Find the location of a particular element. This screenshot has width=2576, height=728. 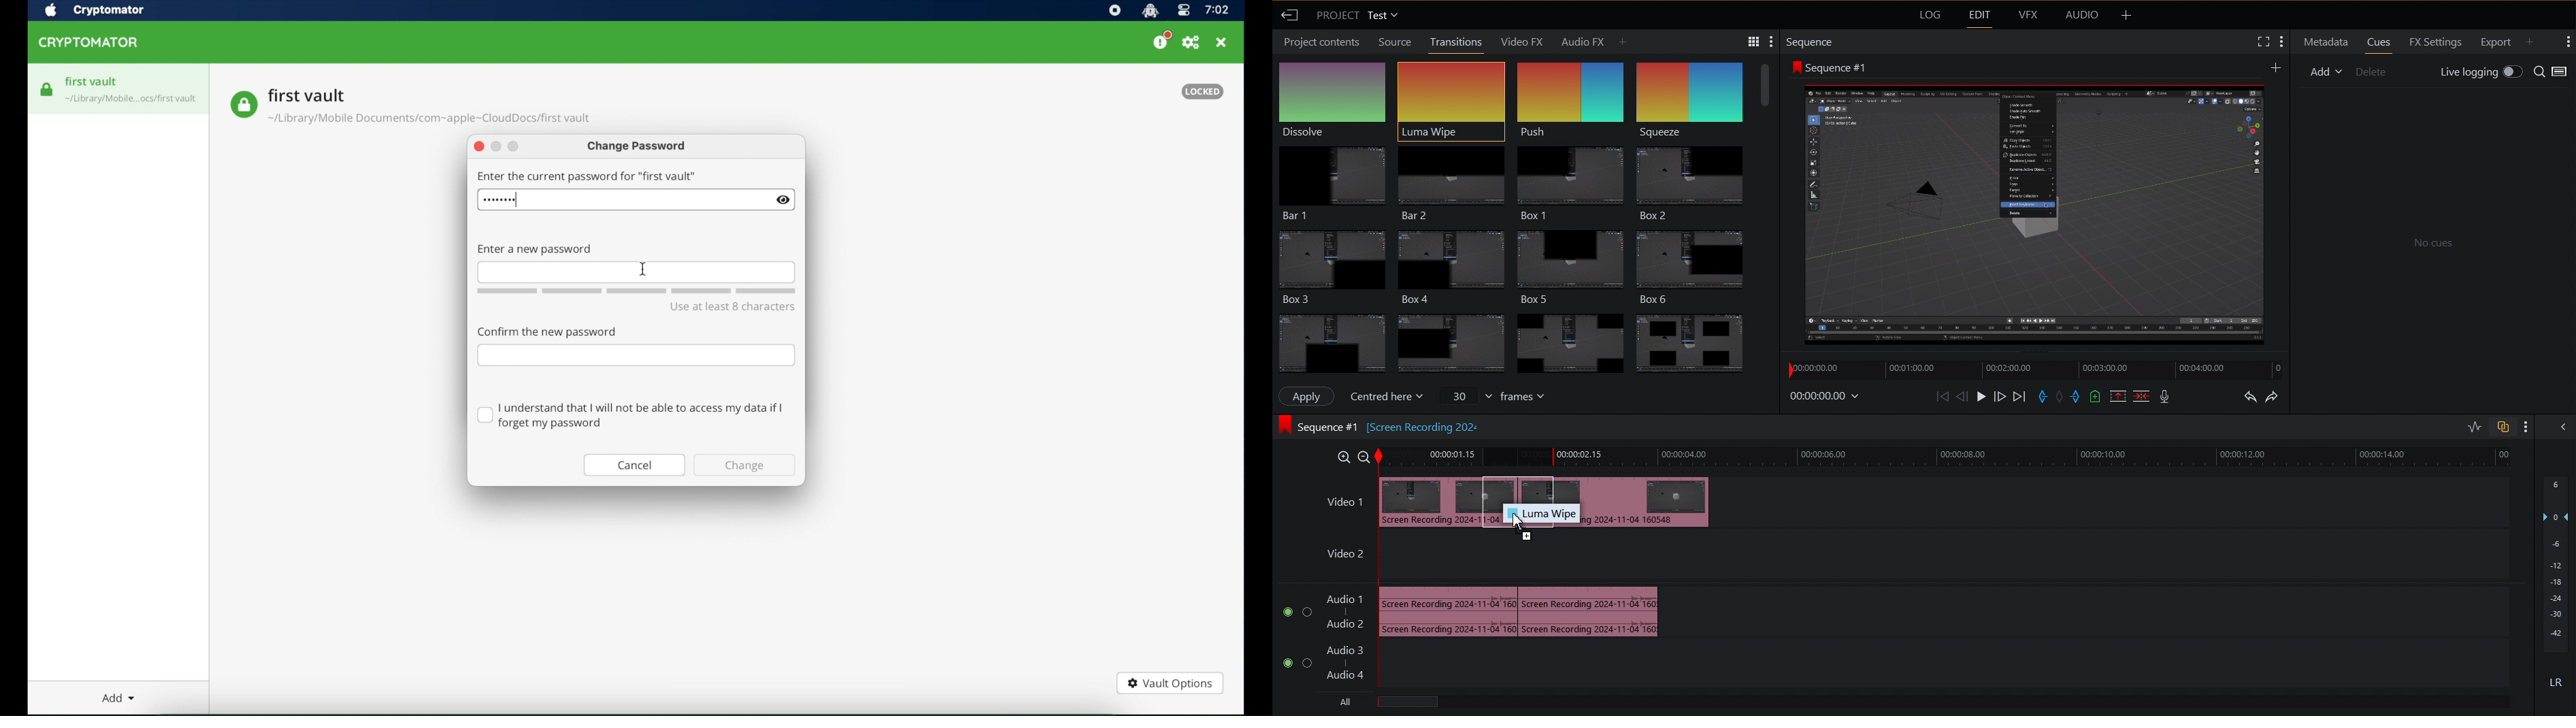

Sequence 1 is located at coordinates (1828, 66).